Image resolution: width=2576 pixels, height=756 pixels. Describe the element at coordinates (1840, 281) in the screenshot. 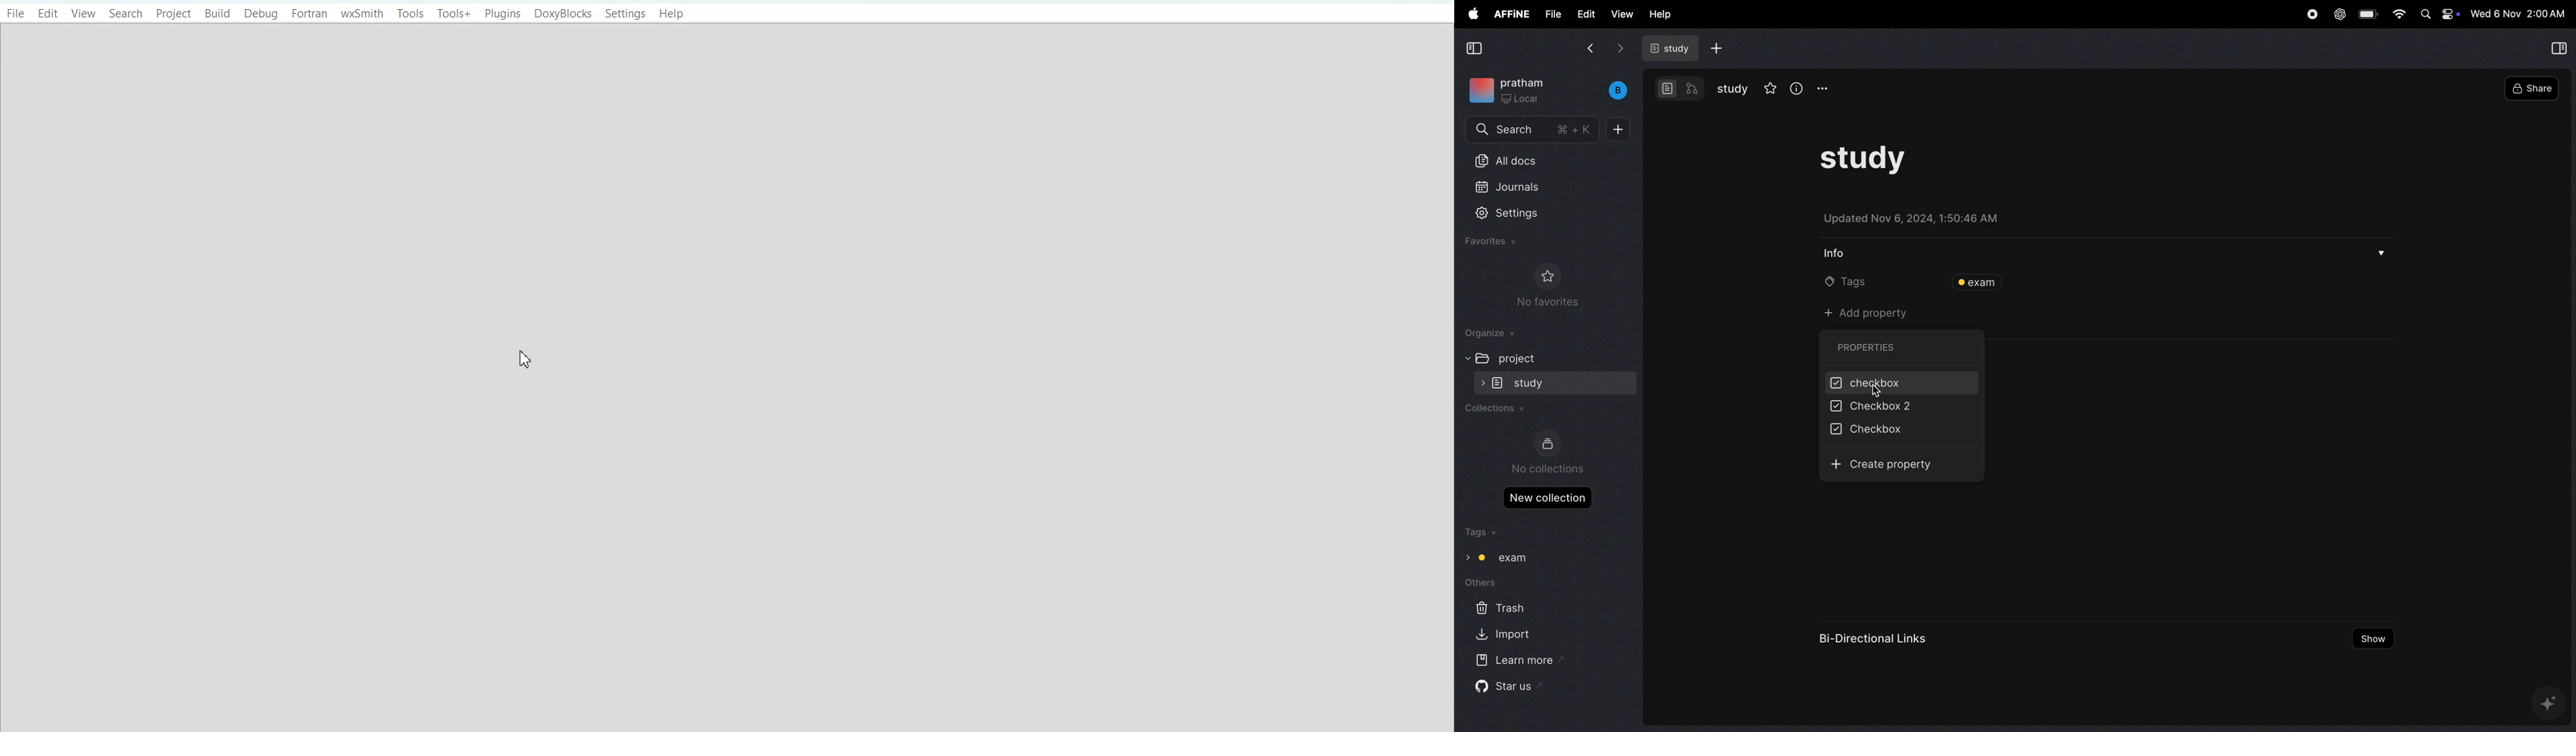

I see `tags` at that location.